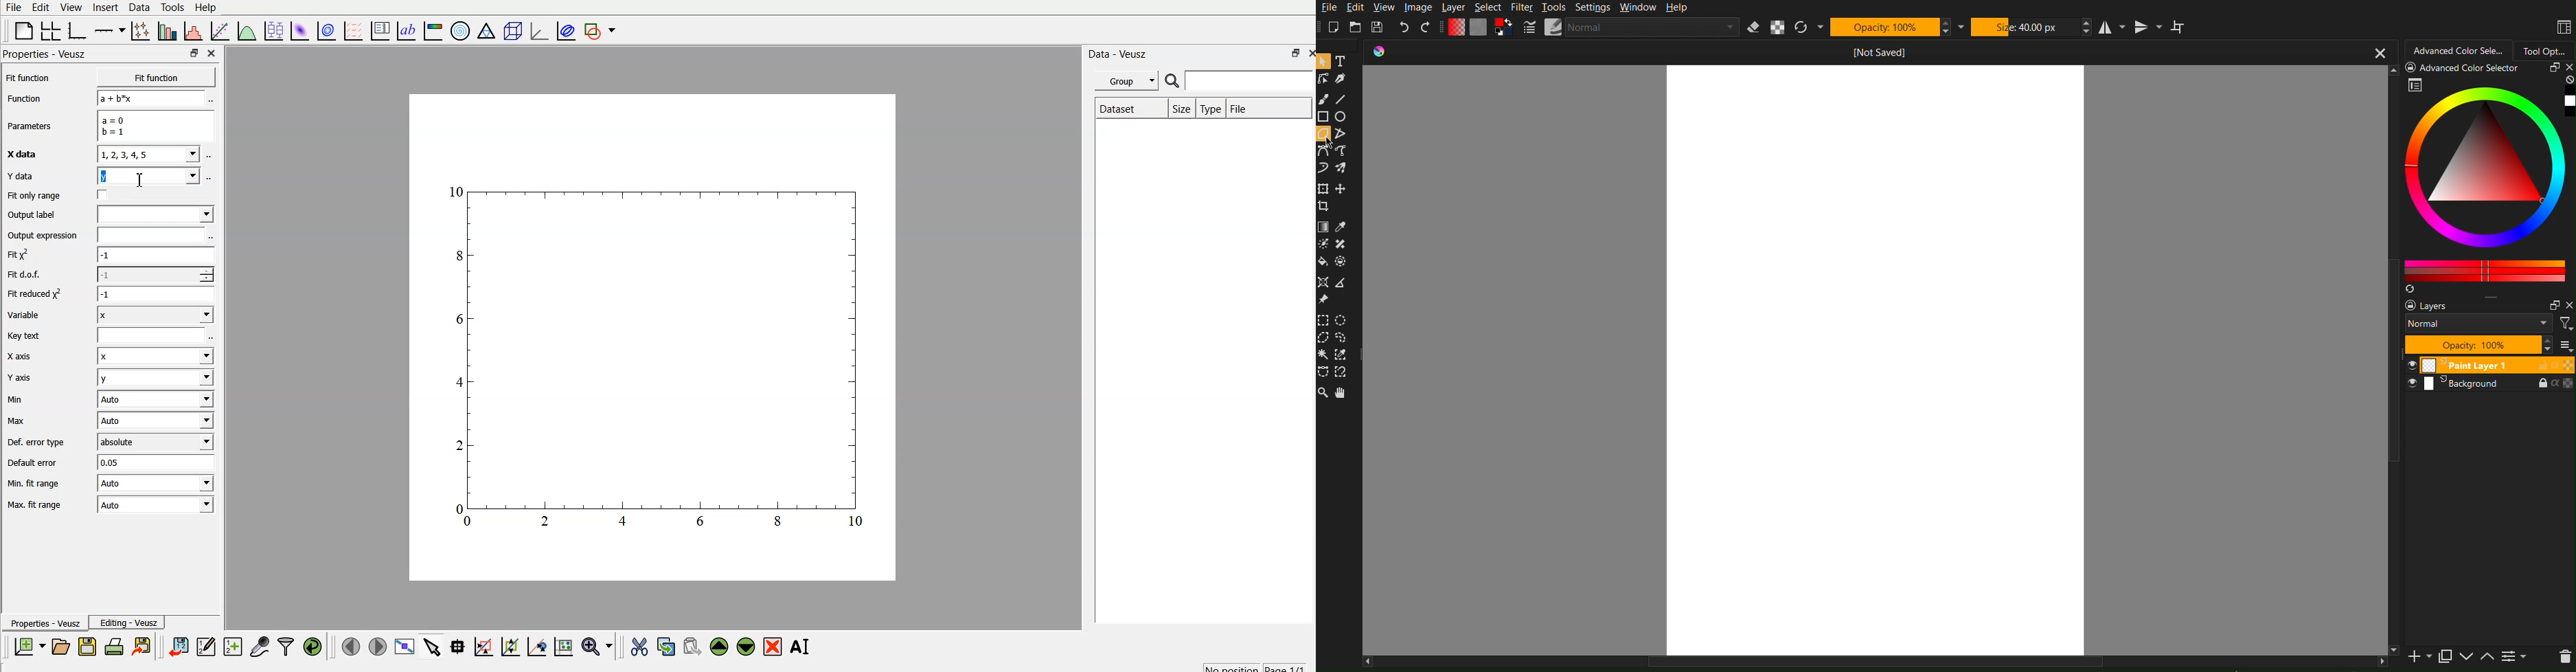  I want to click on more, so click(2564, 345).